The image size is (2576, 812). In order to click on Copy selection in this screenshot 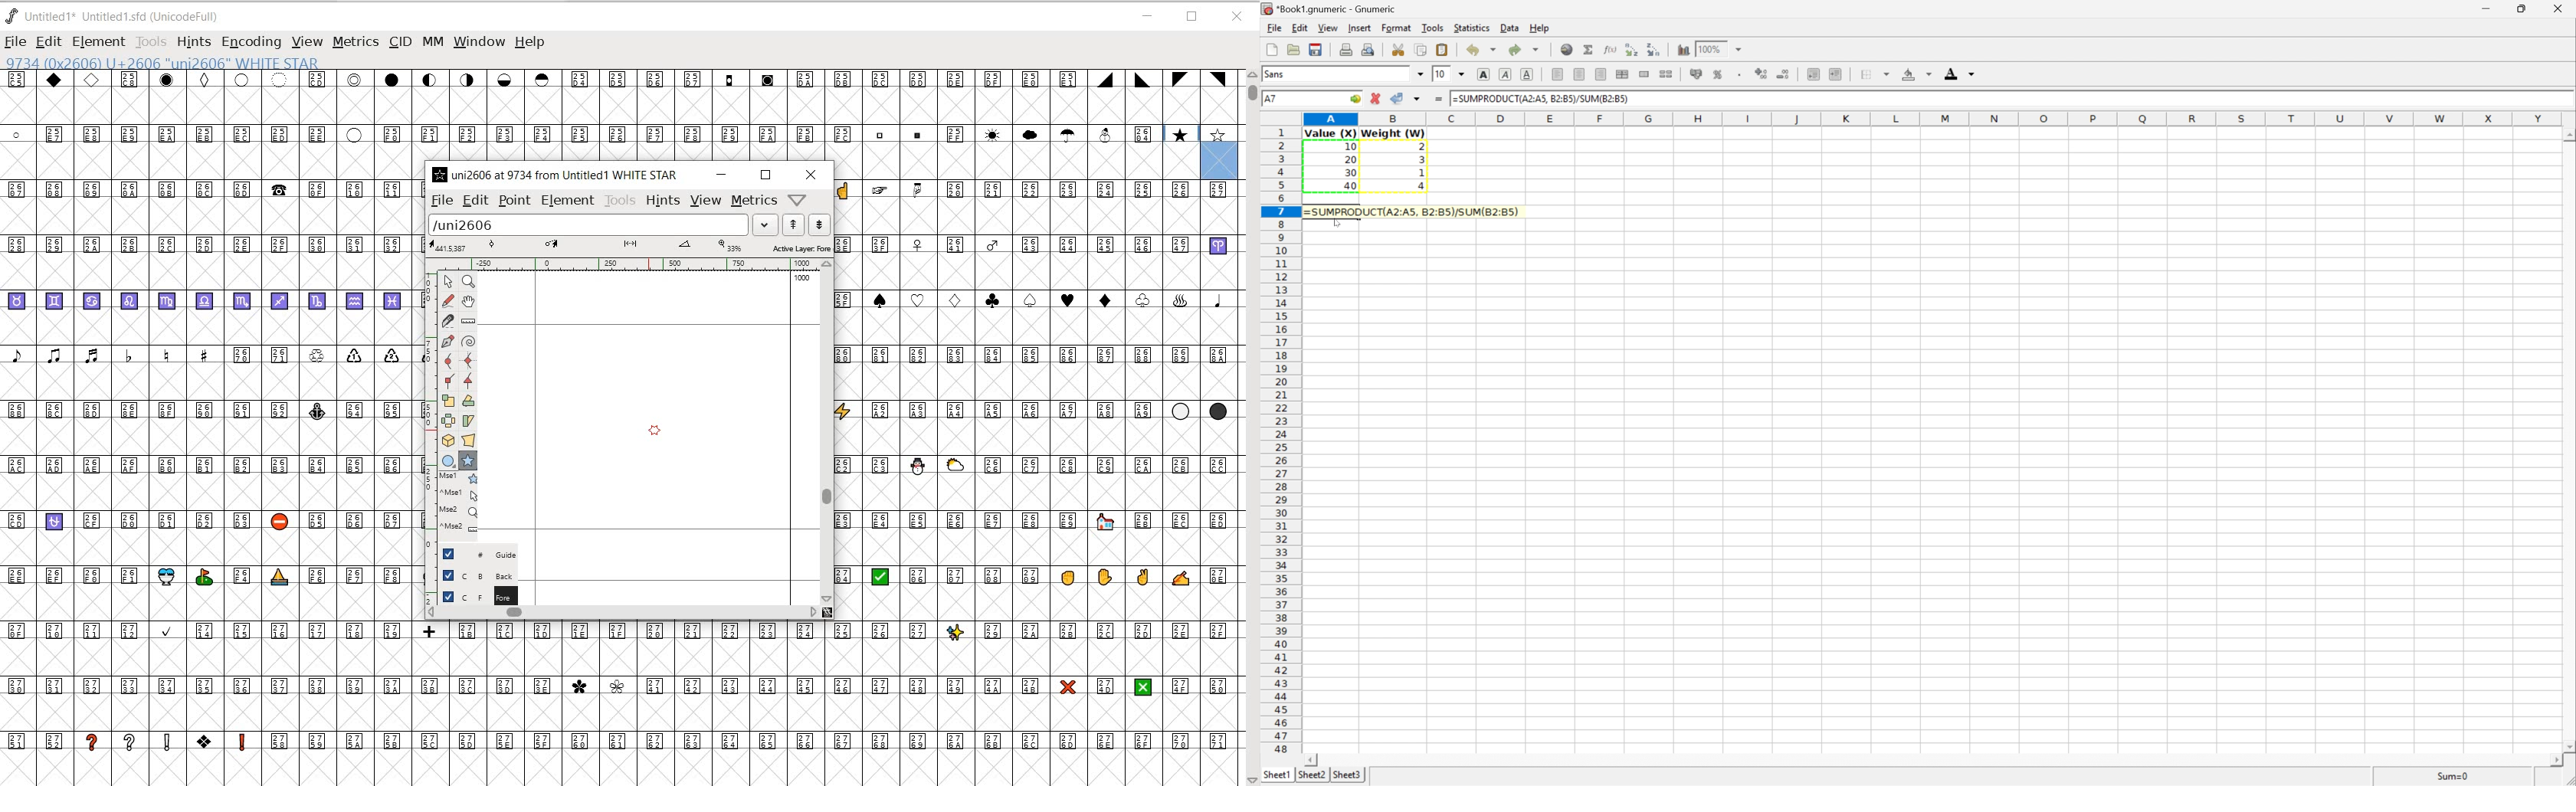, I will do `click(1425, 49)`.